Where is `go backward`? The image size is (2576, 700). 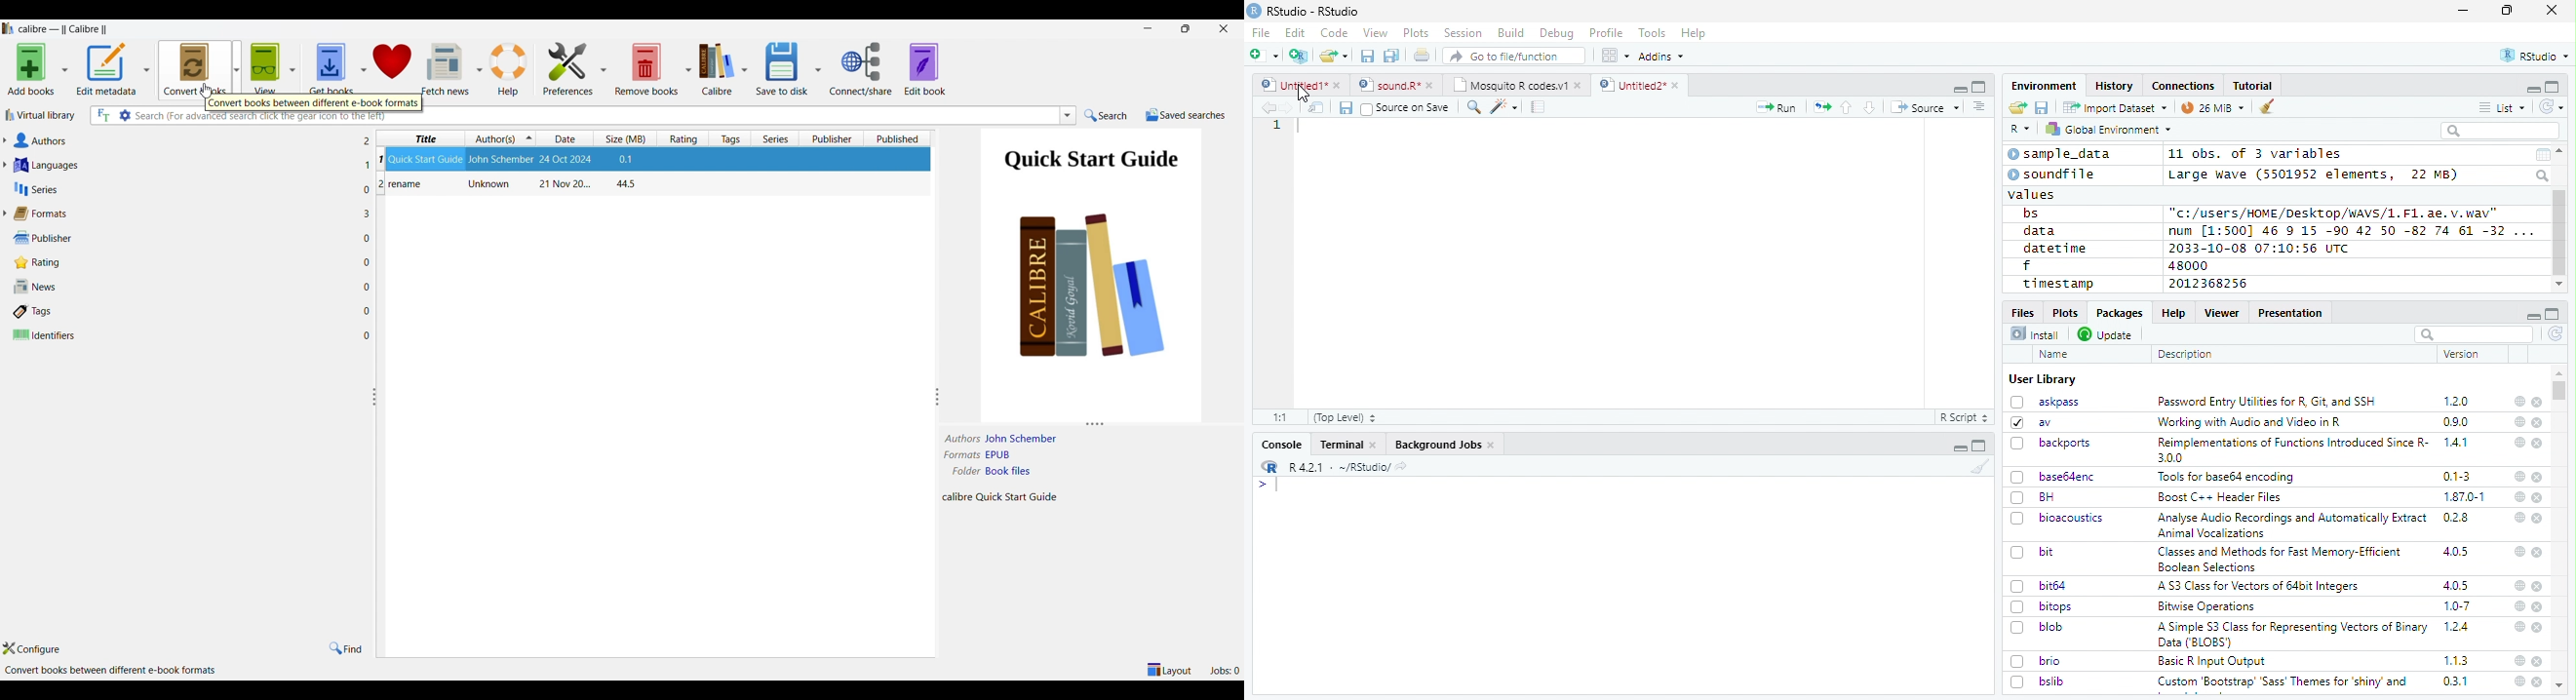
go backward is located at coordinates (1268, 106).